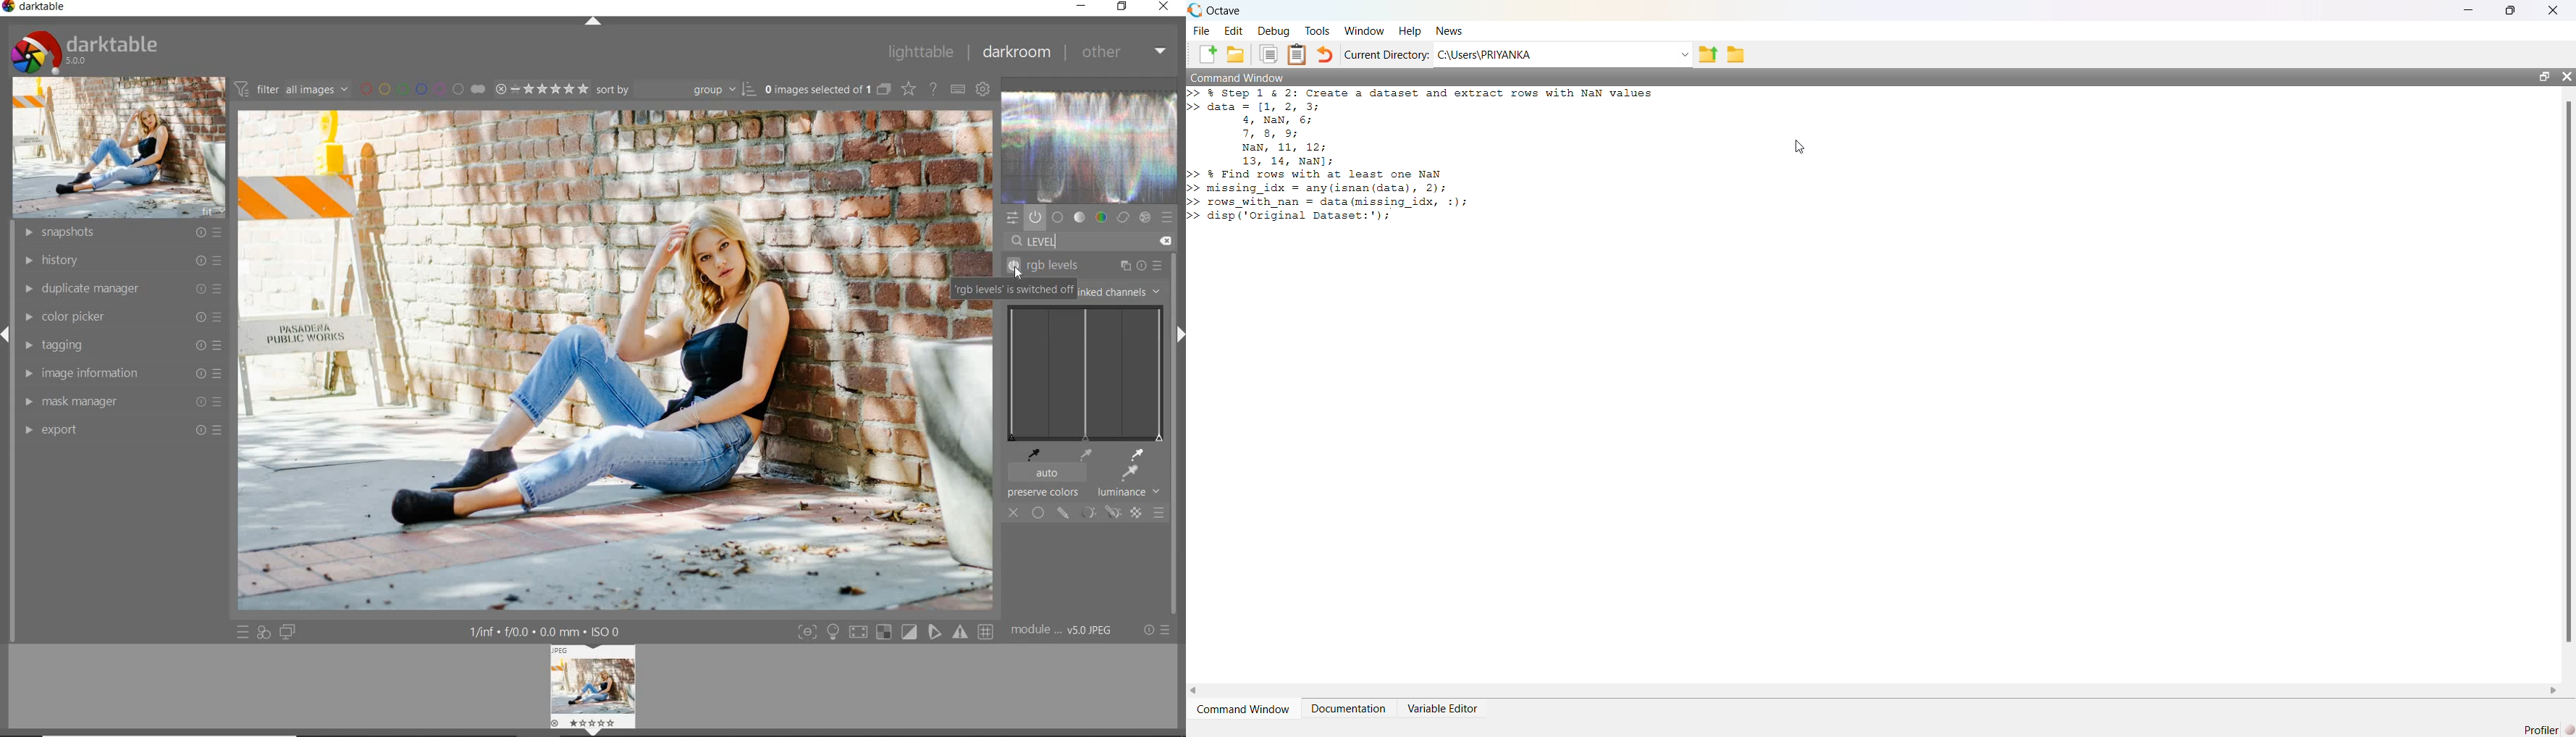 The height and width of the screenshot is (756, 2576). Describe the element at coordinates (119, 374) in the screenshot. I see `image information` at that location.